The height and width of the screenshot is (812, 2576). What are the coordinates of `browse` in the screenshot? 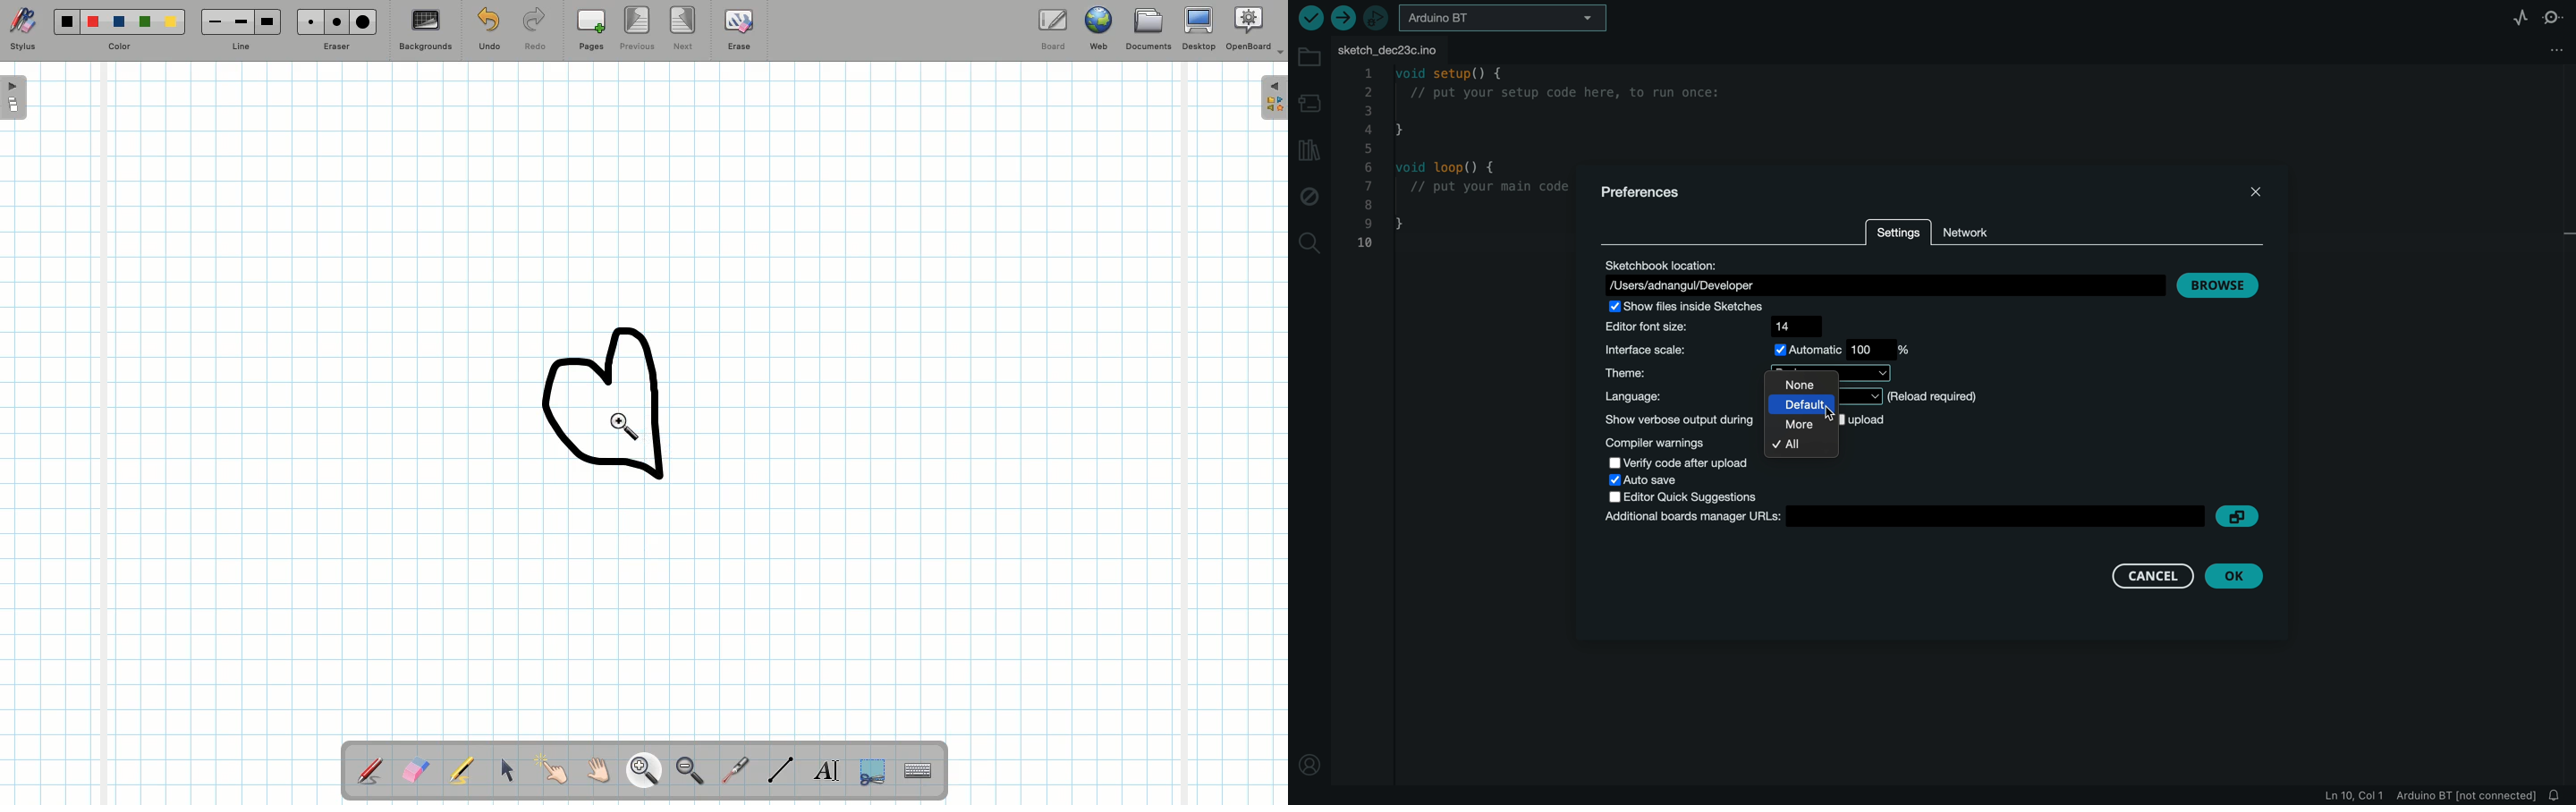 It's located at (2221, 285).